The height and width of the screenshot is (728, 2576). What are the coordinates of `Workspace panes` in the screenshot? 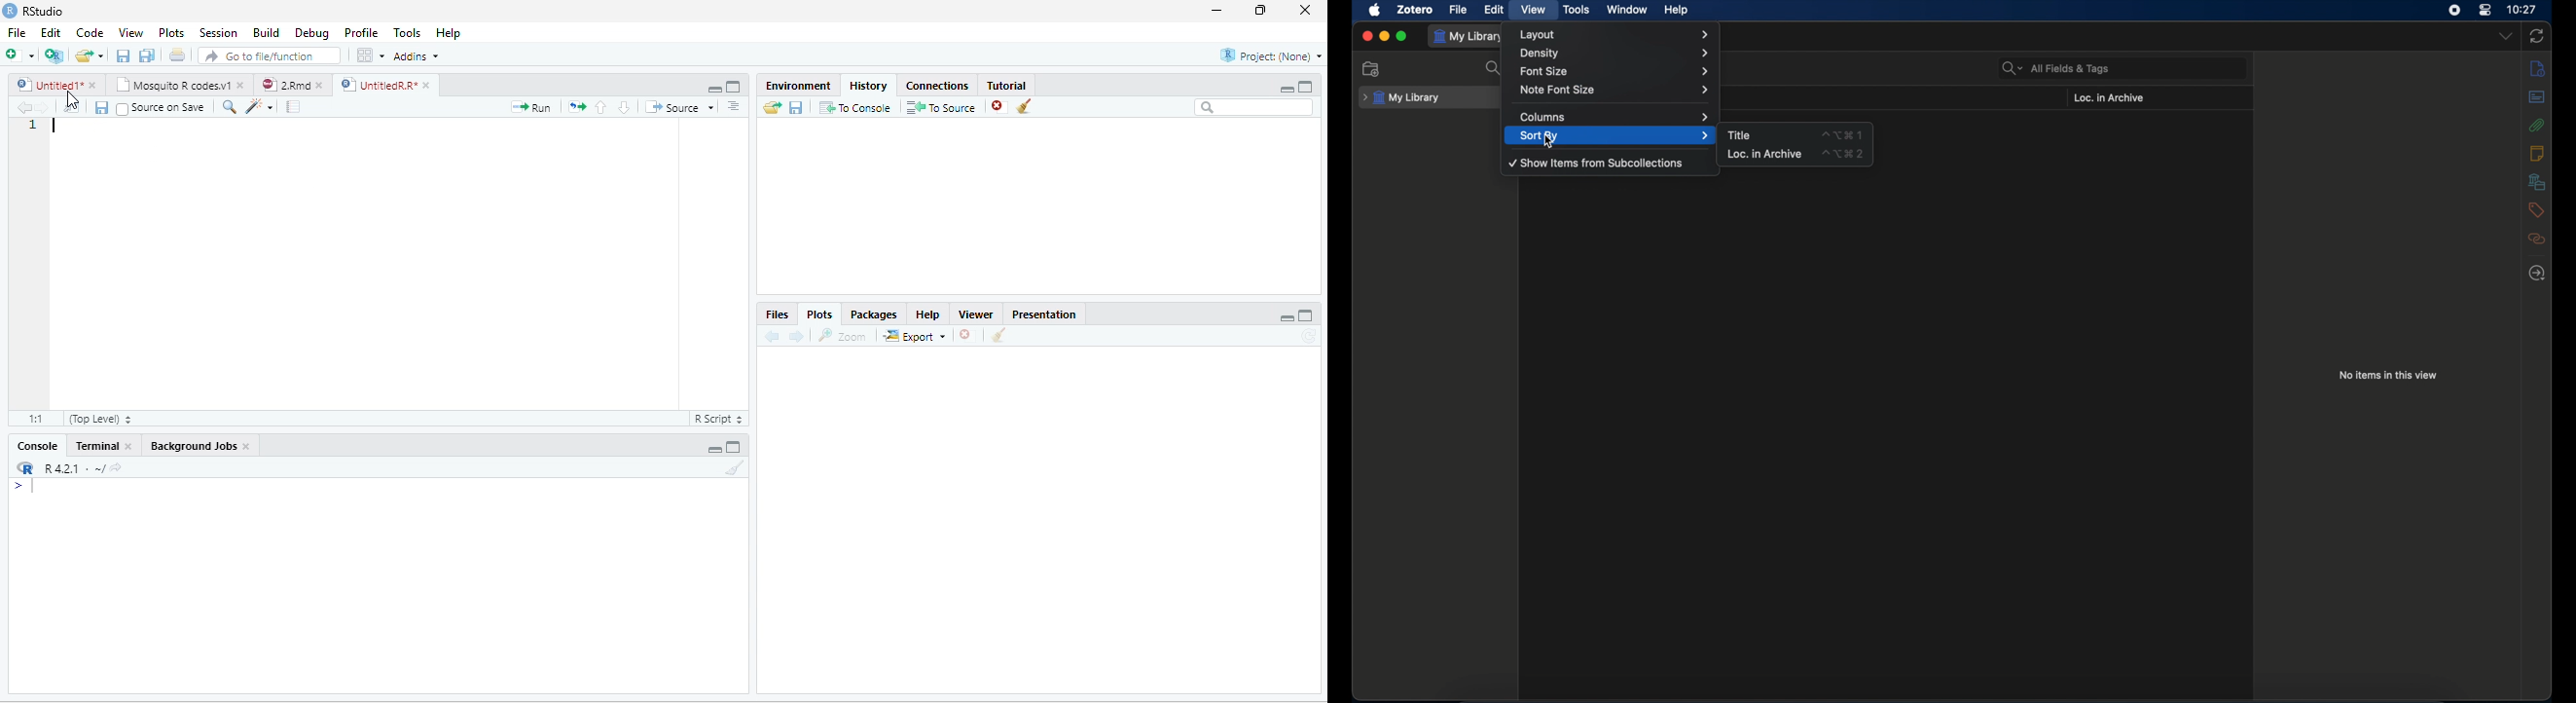 It's located at (369, 55).